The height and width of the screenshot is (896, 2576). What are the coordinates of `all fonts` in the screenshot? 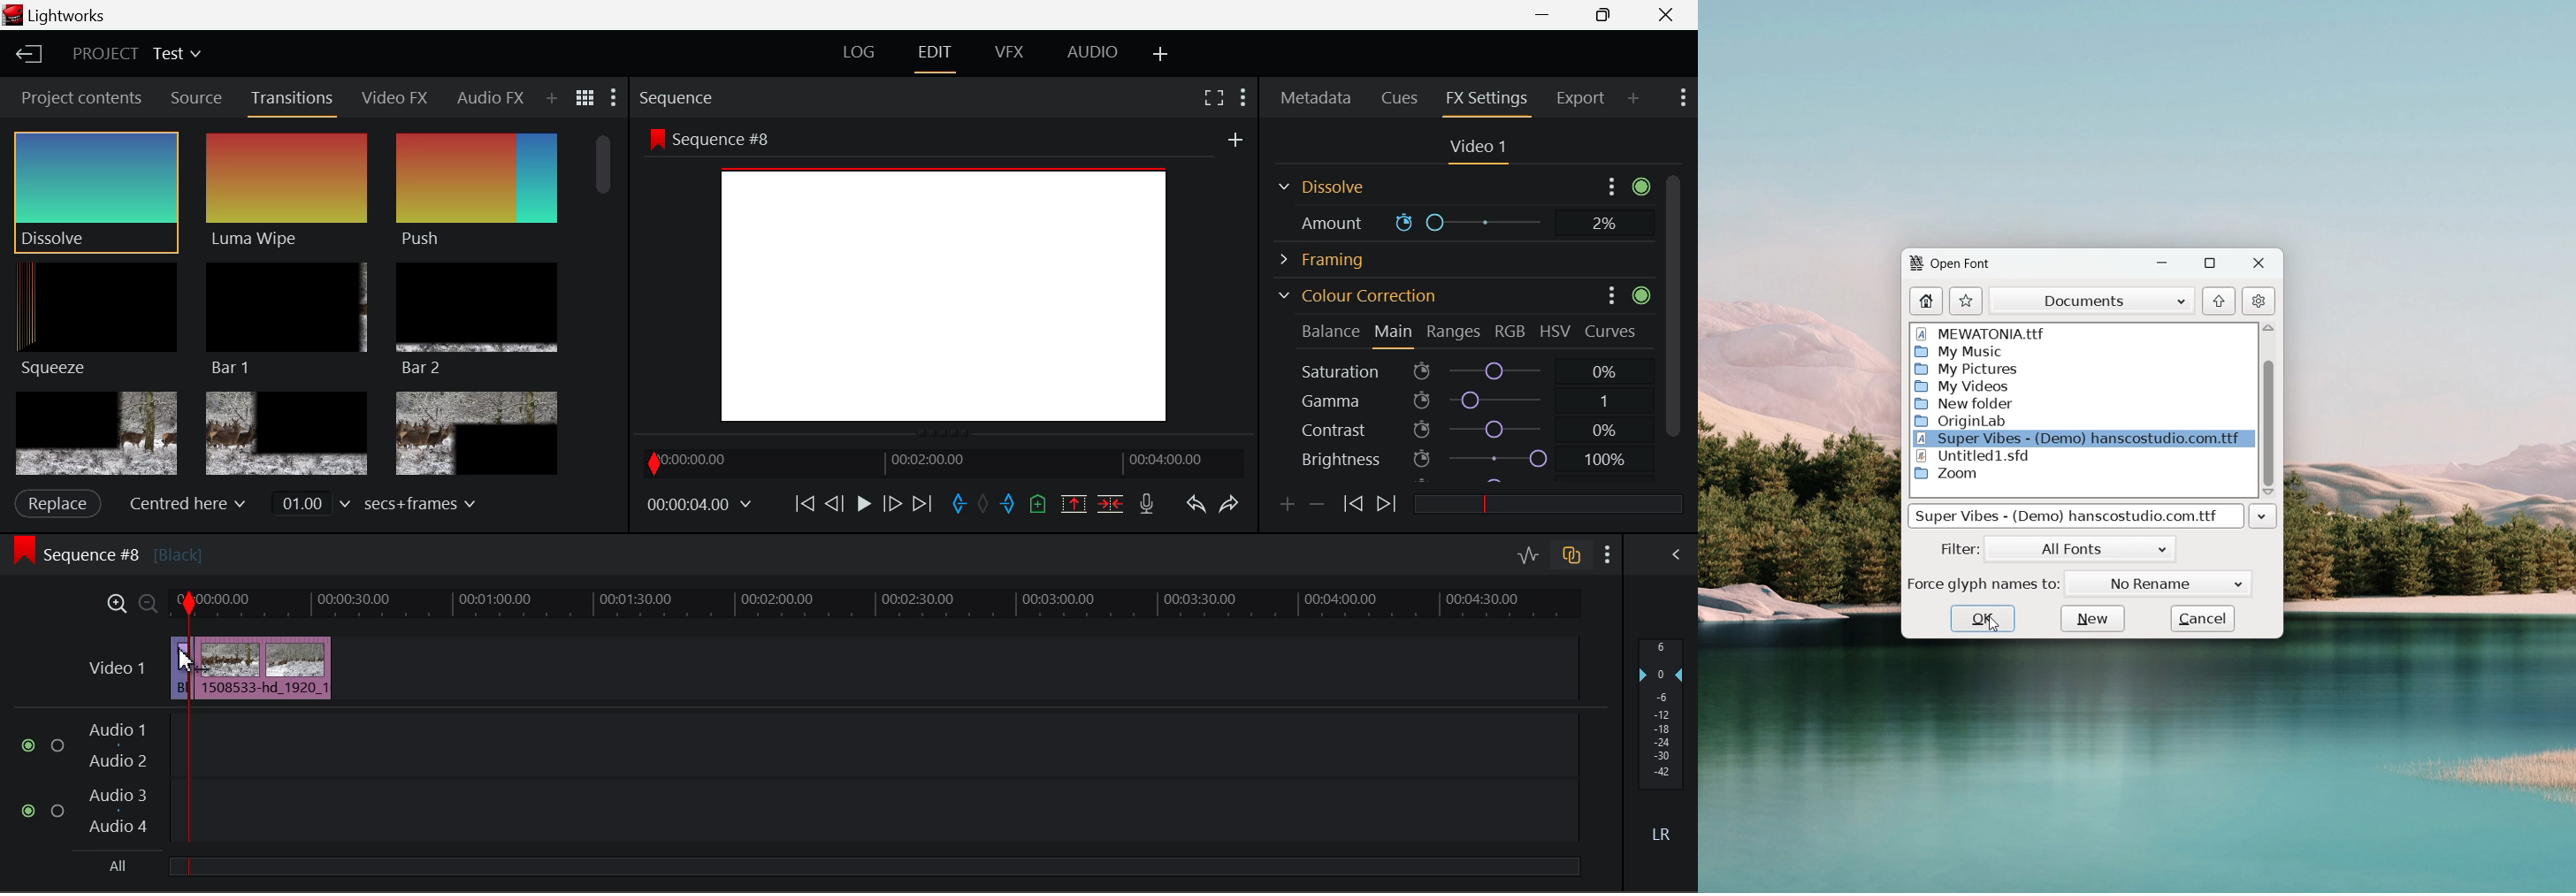 It's located at (2081, 548).